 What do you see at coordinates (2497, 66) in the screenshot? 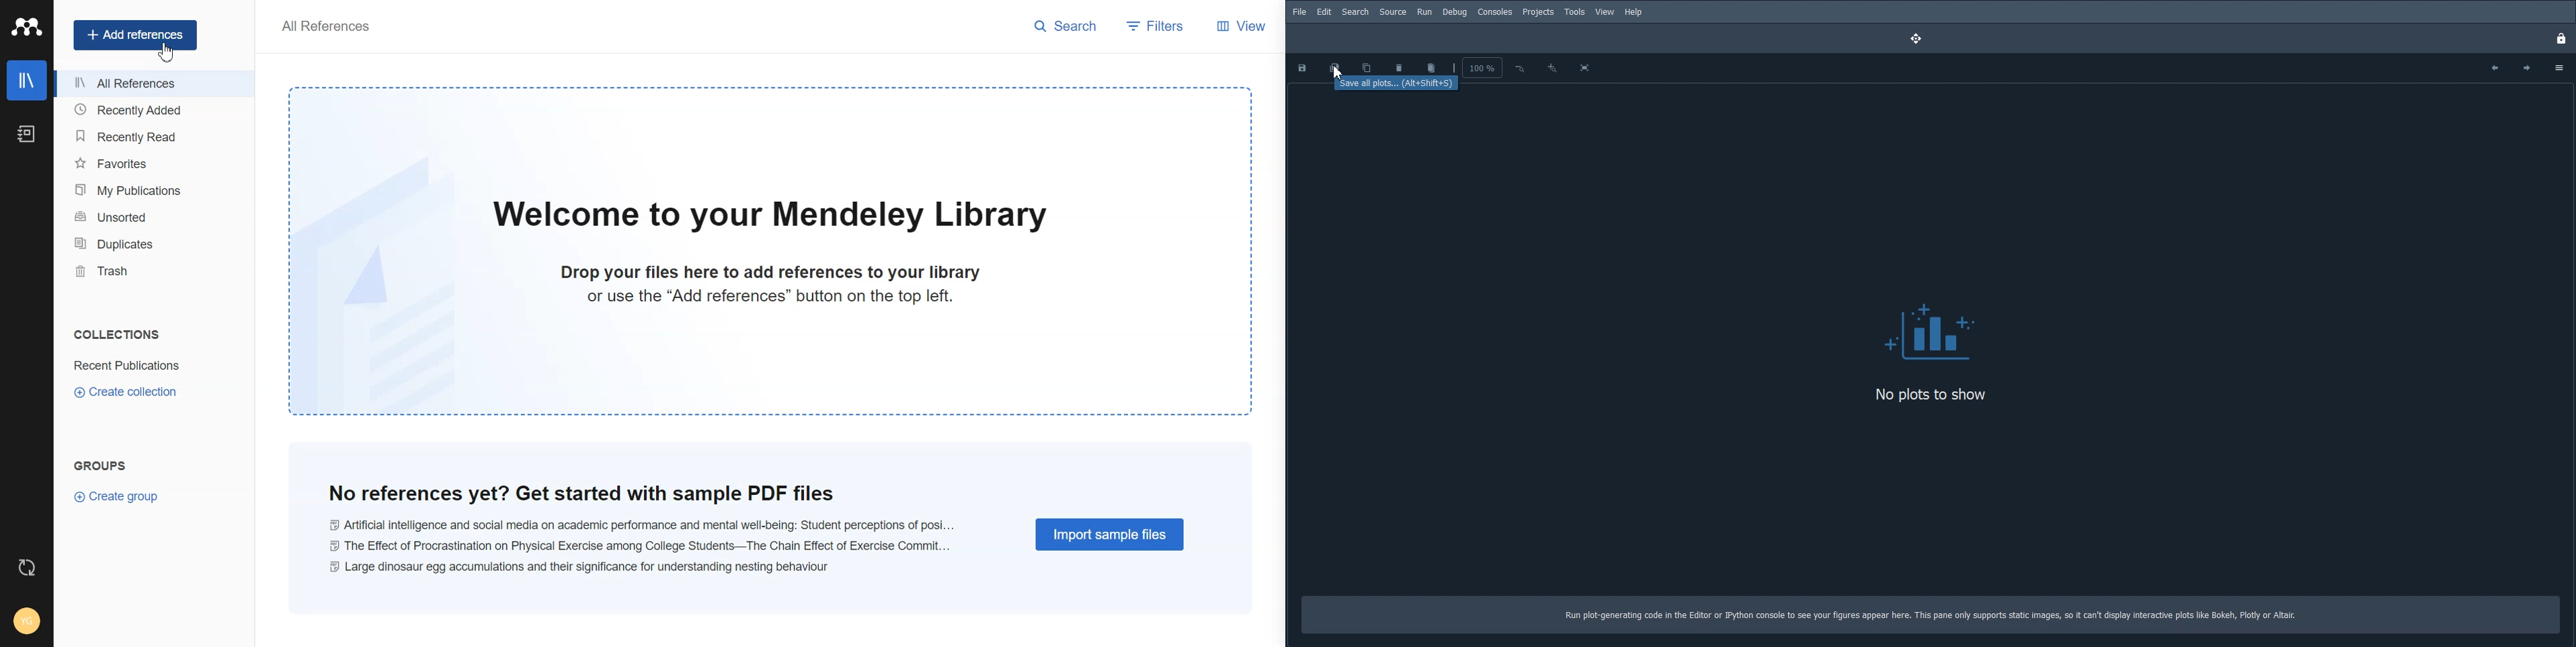
I see `Previous plot` at bounding box center [2497, 66].